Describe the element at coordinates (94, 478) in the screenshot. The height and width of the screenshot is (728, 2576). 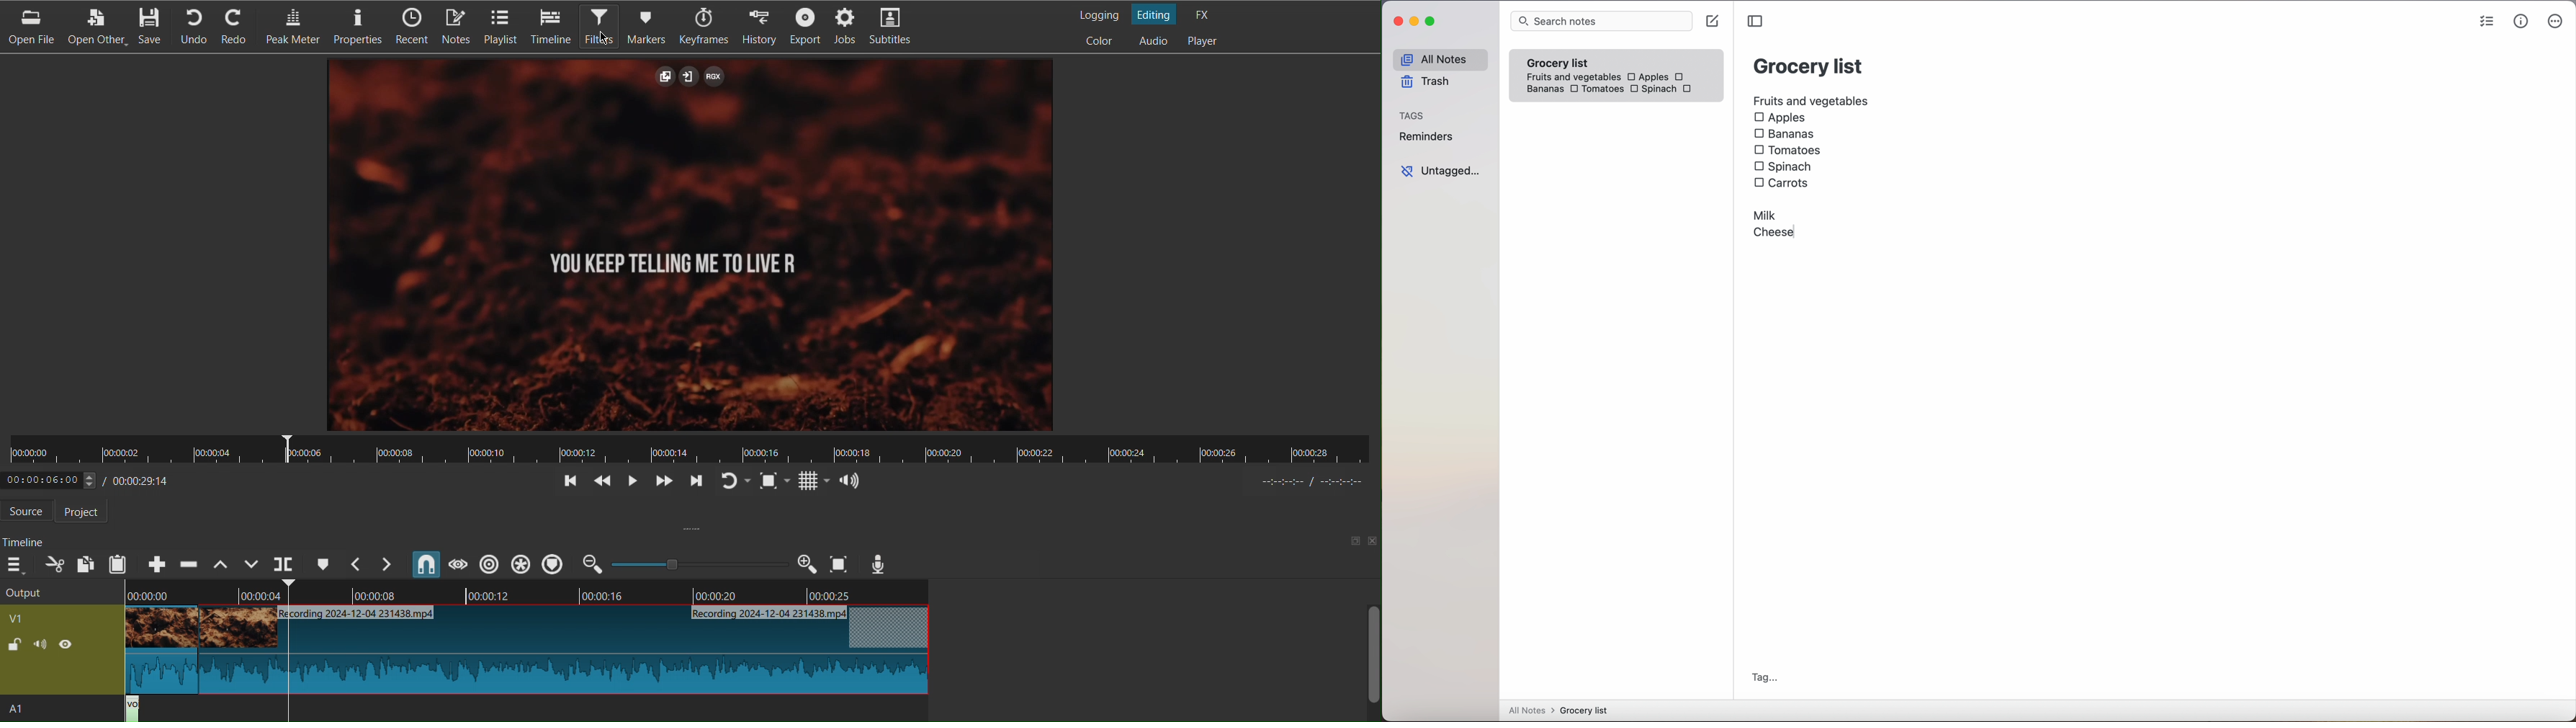
I see `Timestamp` at that location.